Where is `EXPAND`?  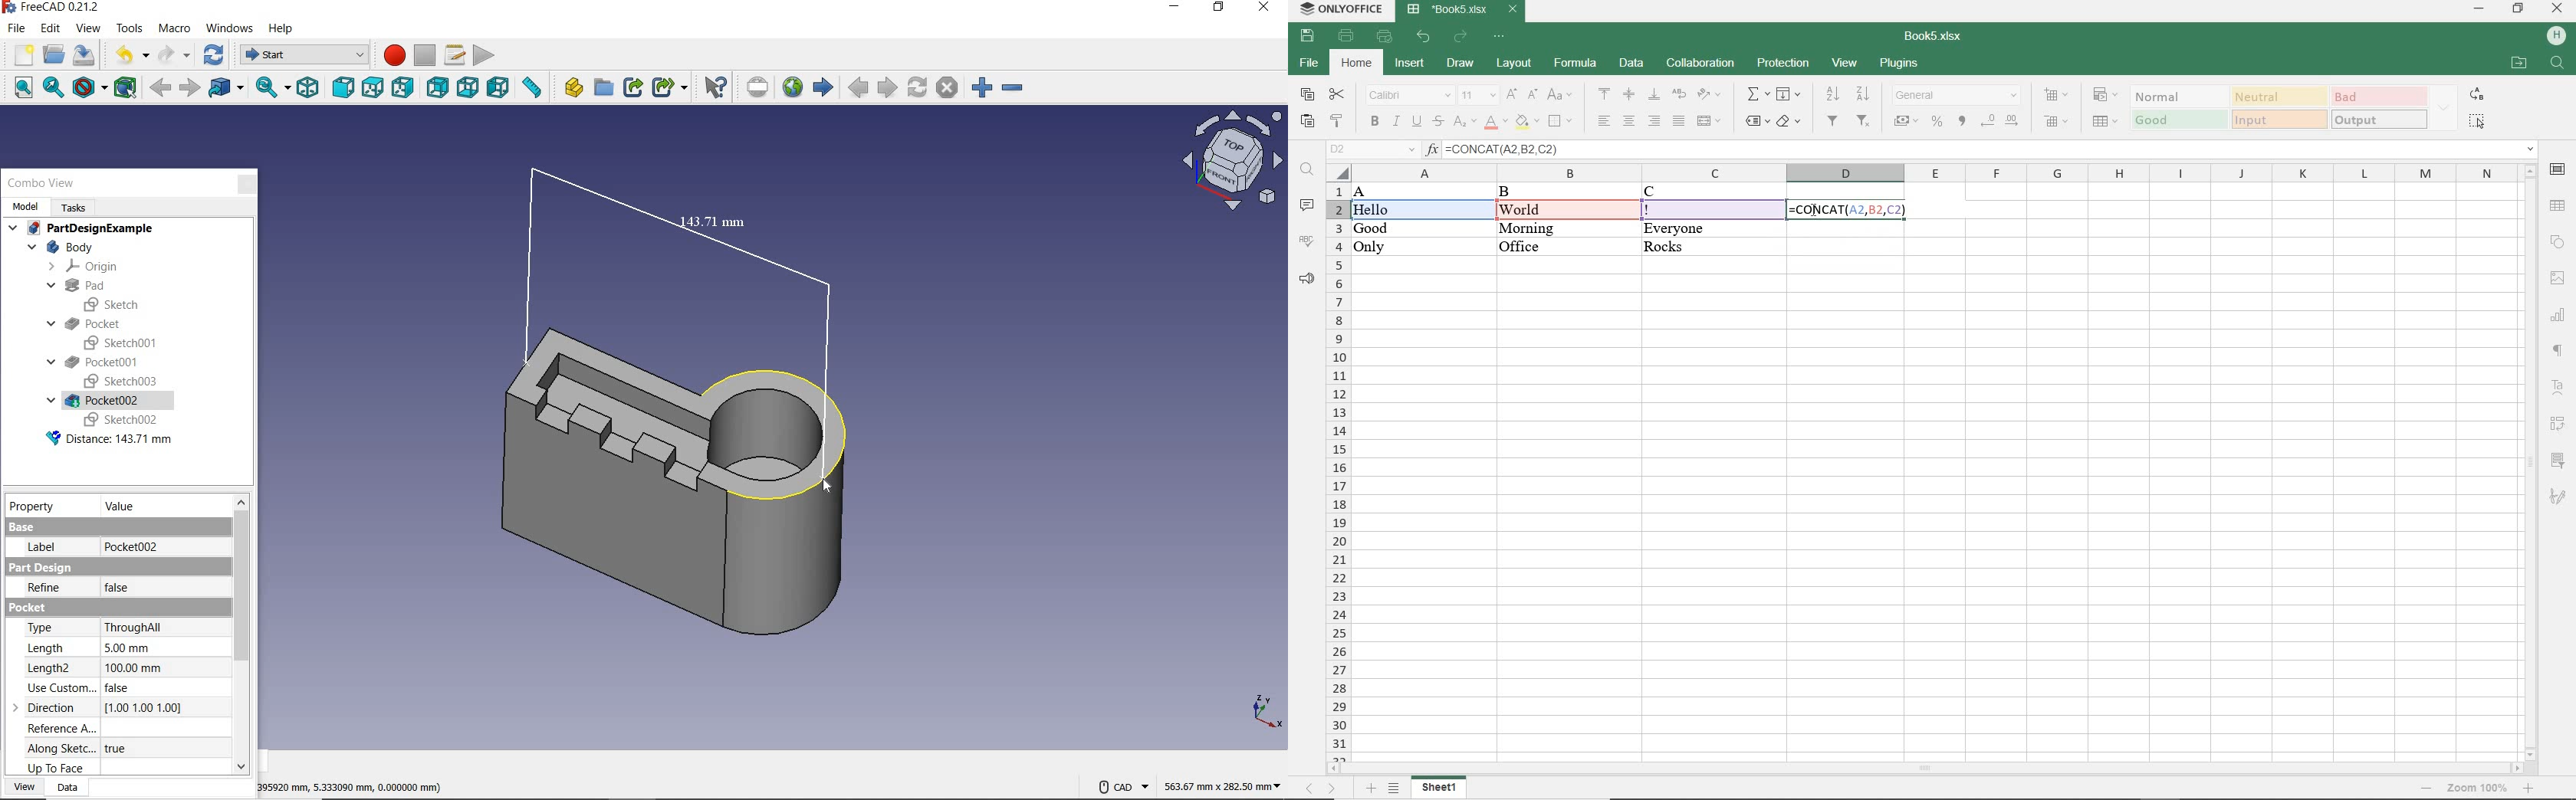
EXPAND is located at coordinates (2446, 108).